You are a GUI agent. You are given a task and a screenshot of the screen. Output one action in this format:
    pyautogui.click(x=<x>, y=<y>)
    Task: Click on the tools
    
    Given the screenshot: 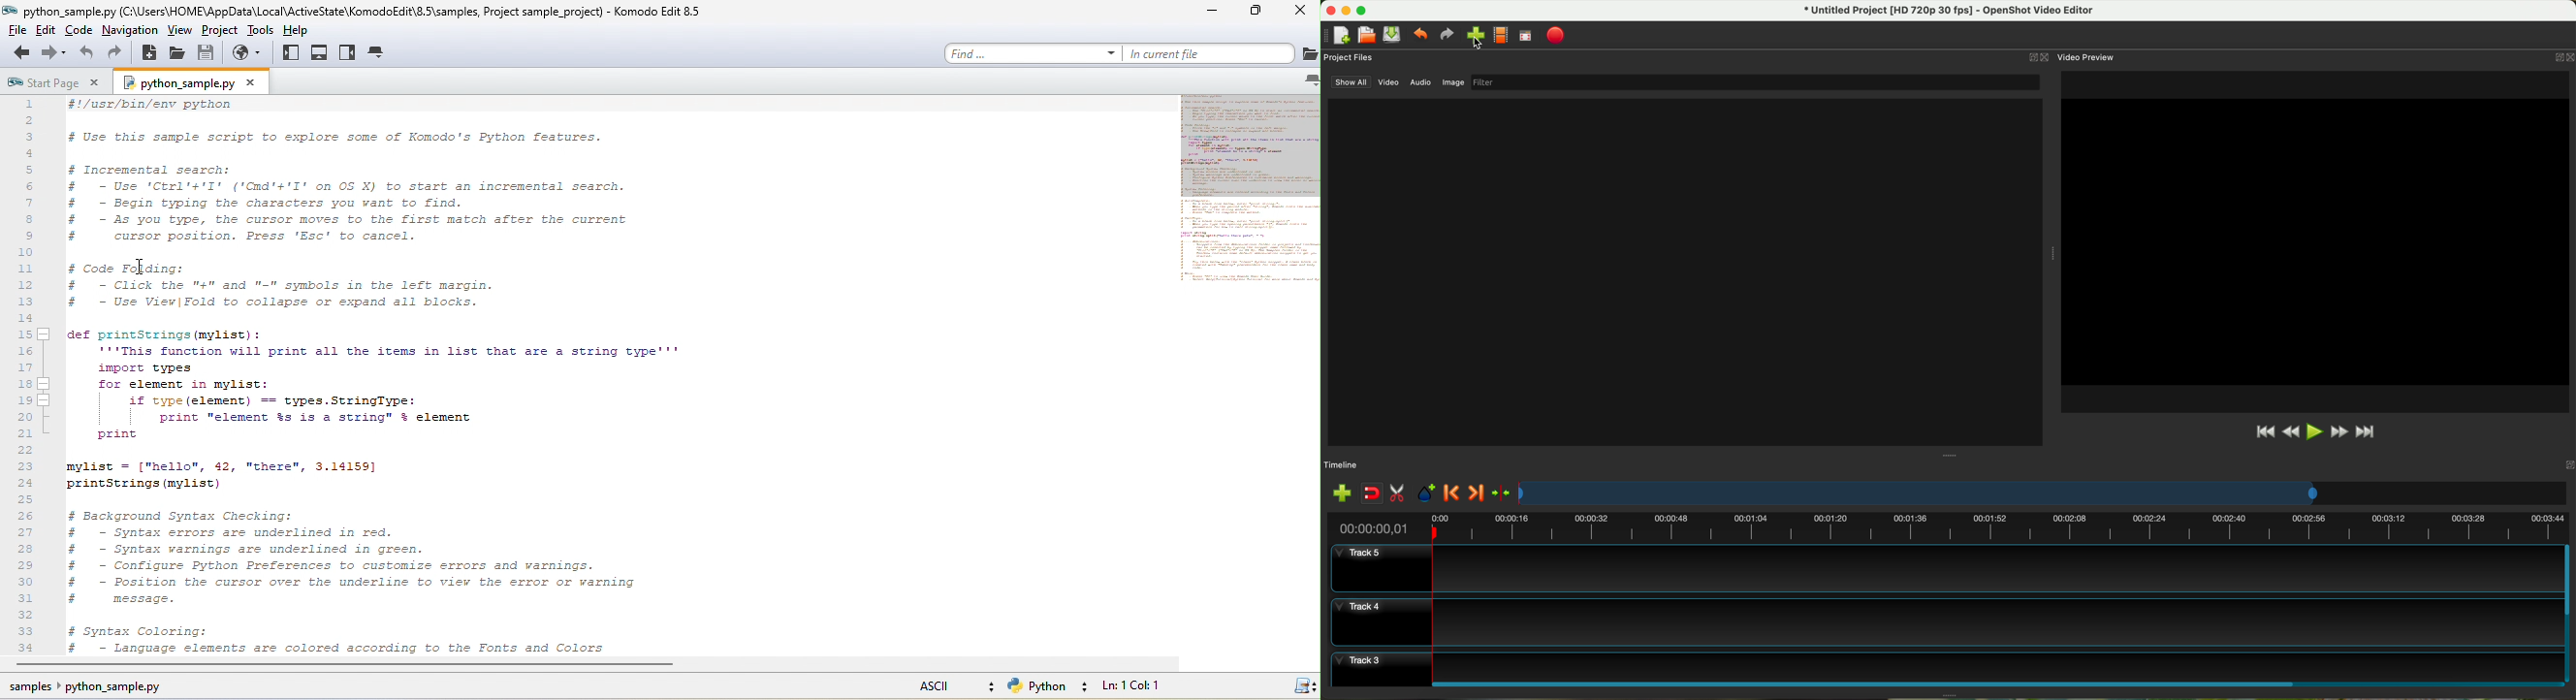 What is the action you would take?
    pyautogui.click(x=267, y=33)
    